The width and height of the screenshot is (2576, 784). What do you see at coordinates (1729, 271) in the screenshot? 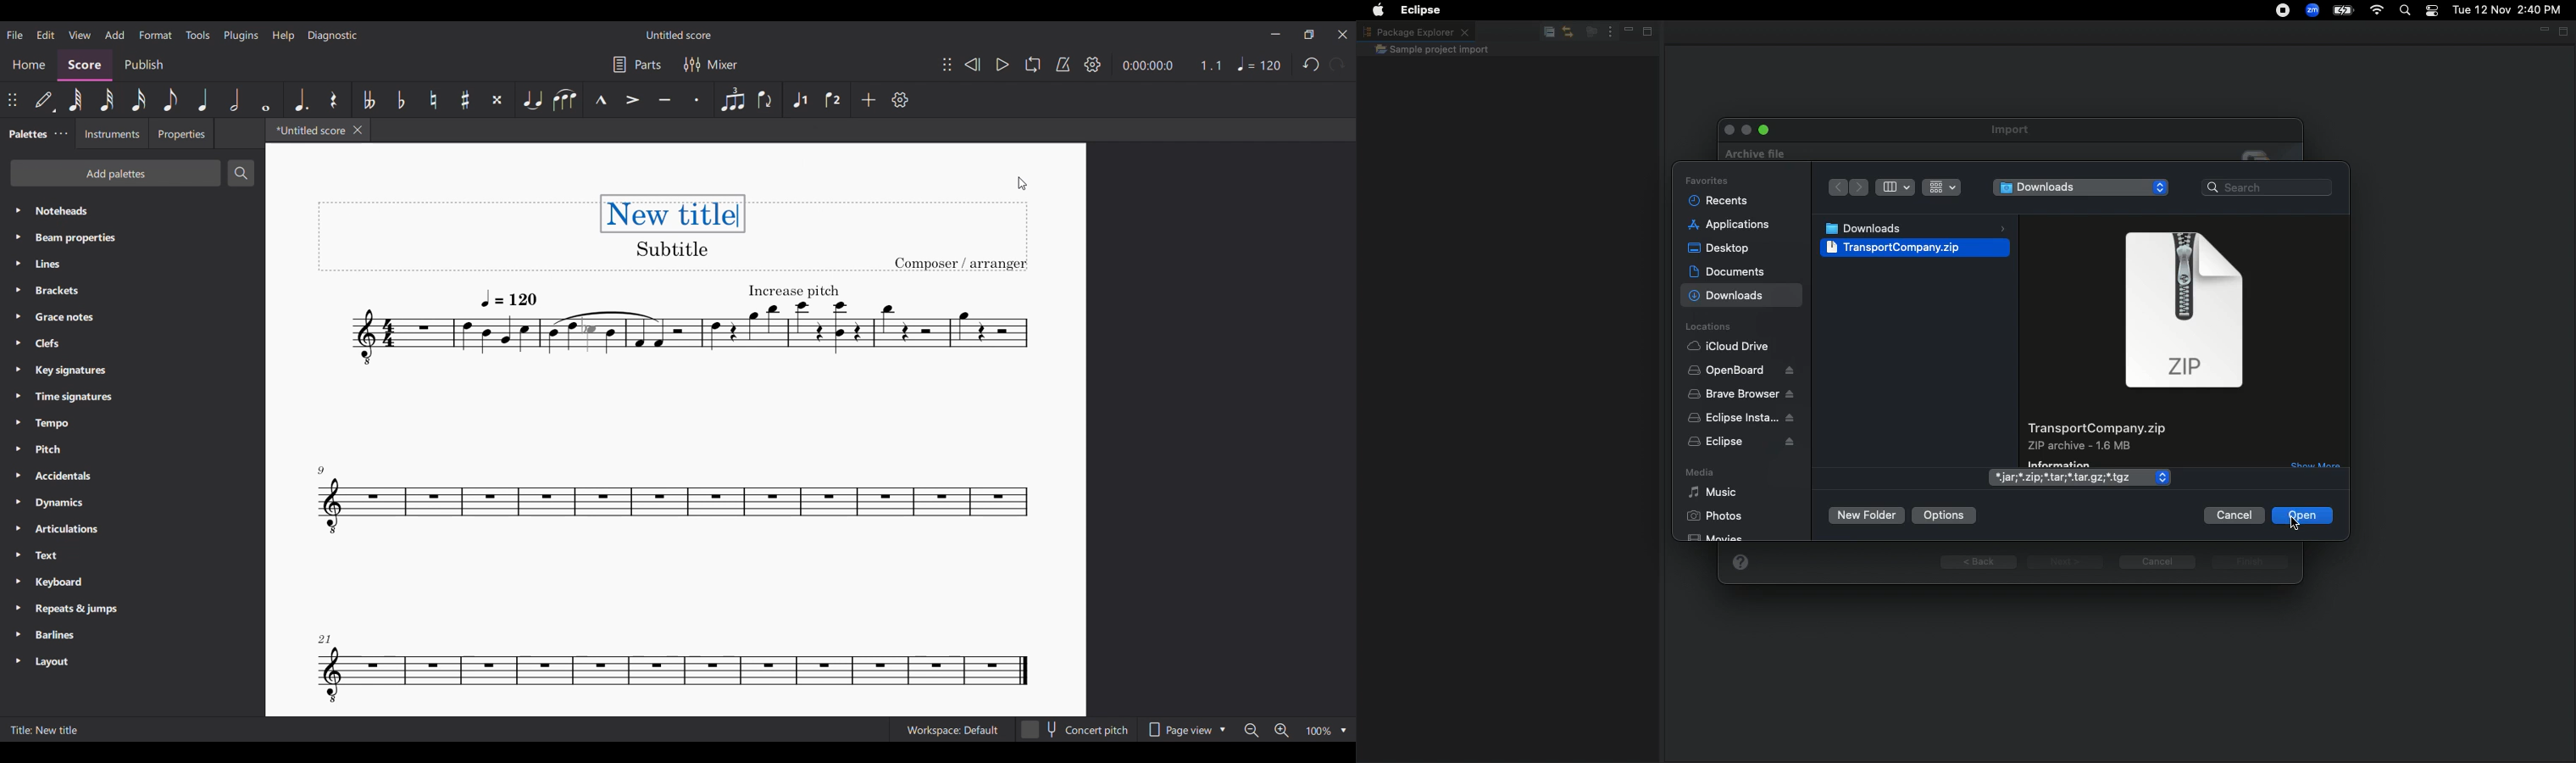
I see `Documents` at bounding box center [1729, 271].